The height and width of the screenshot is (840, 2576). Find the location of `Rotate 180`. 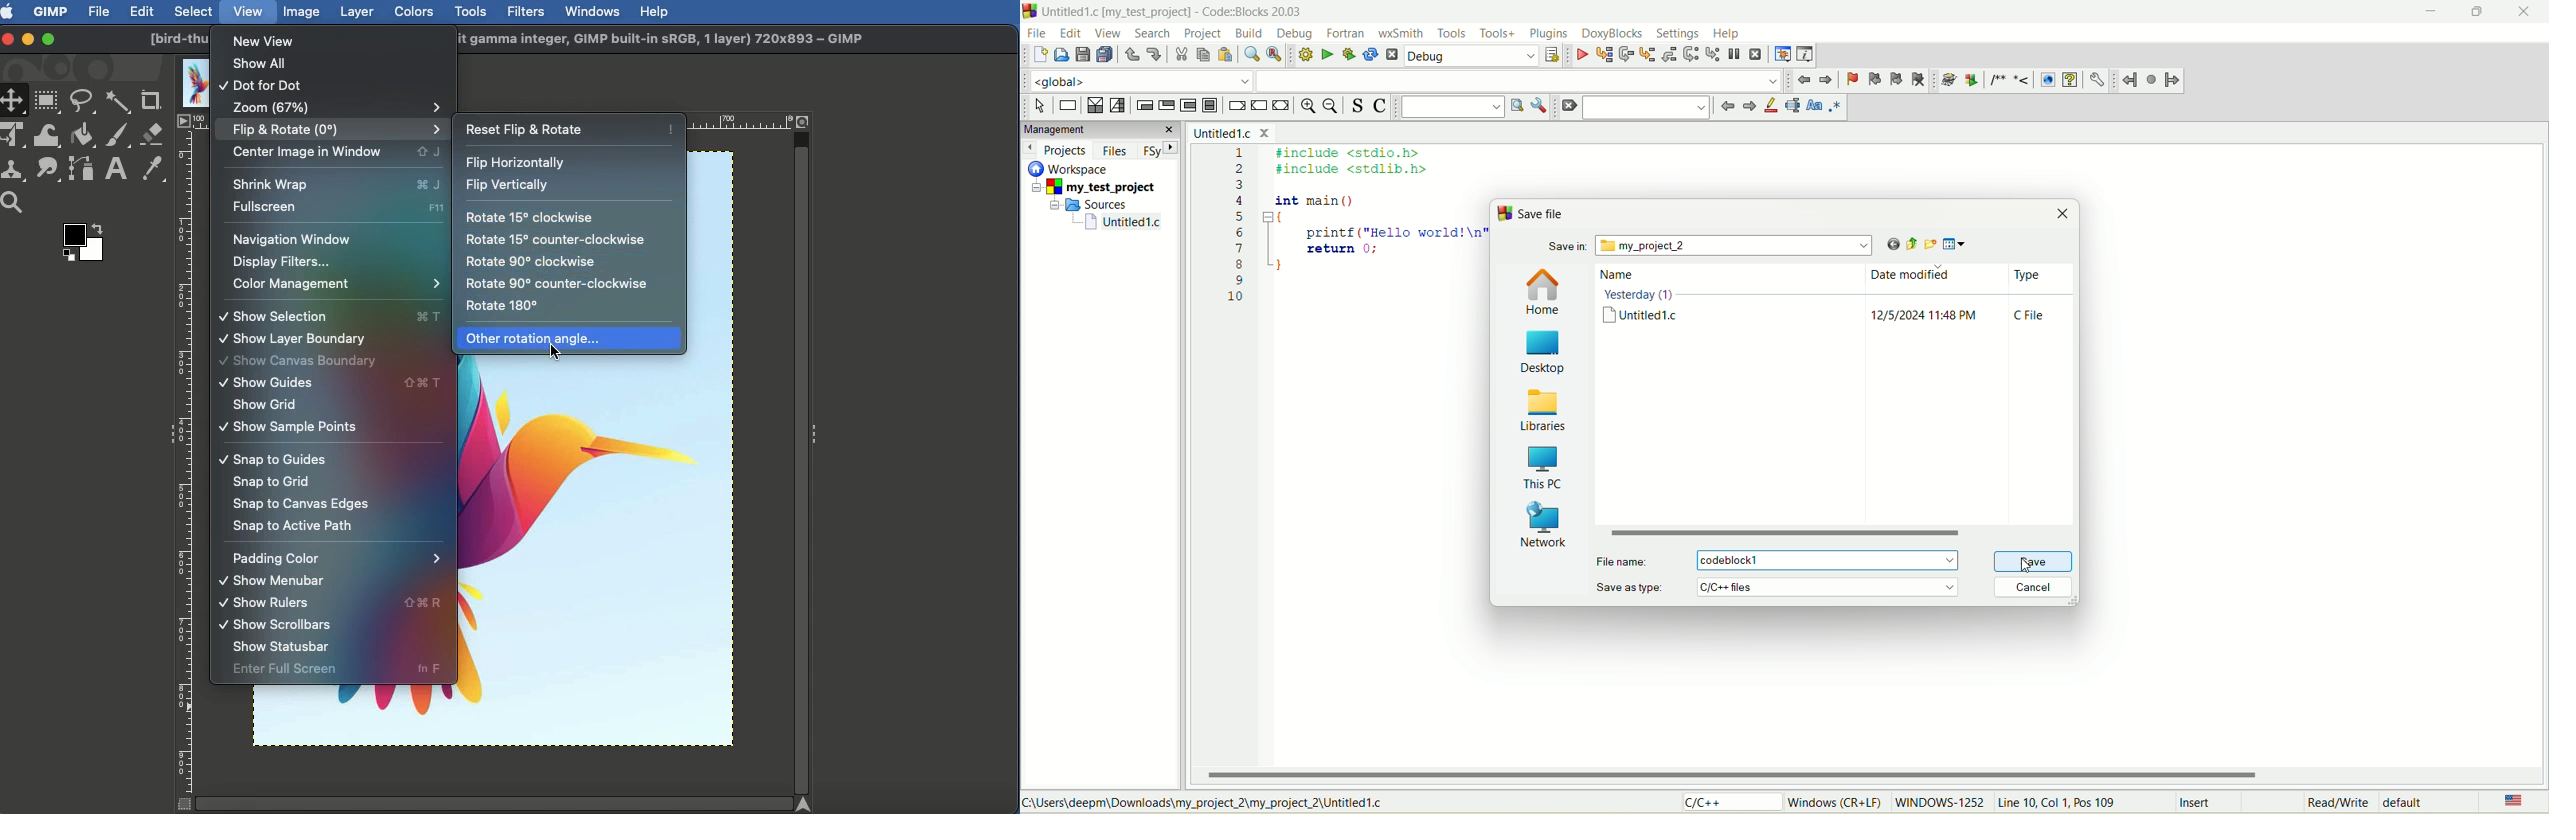

Rotate 180 is located at coordinates (504, 306).